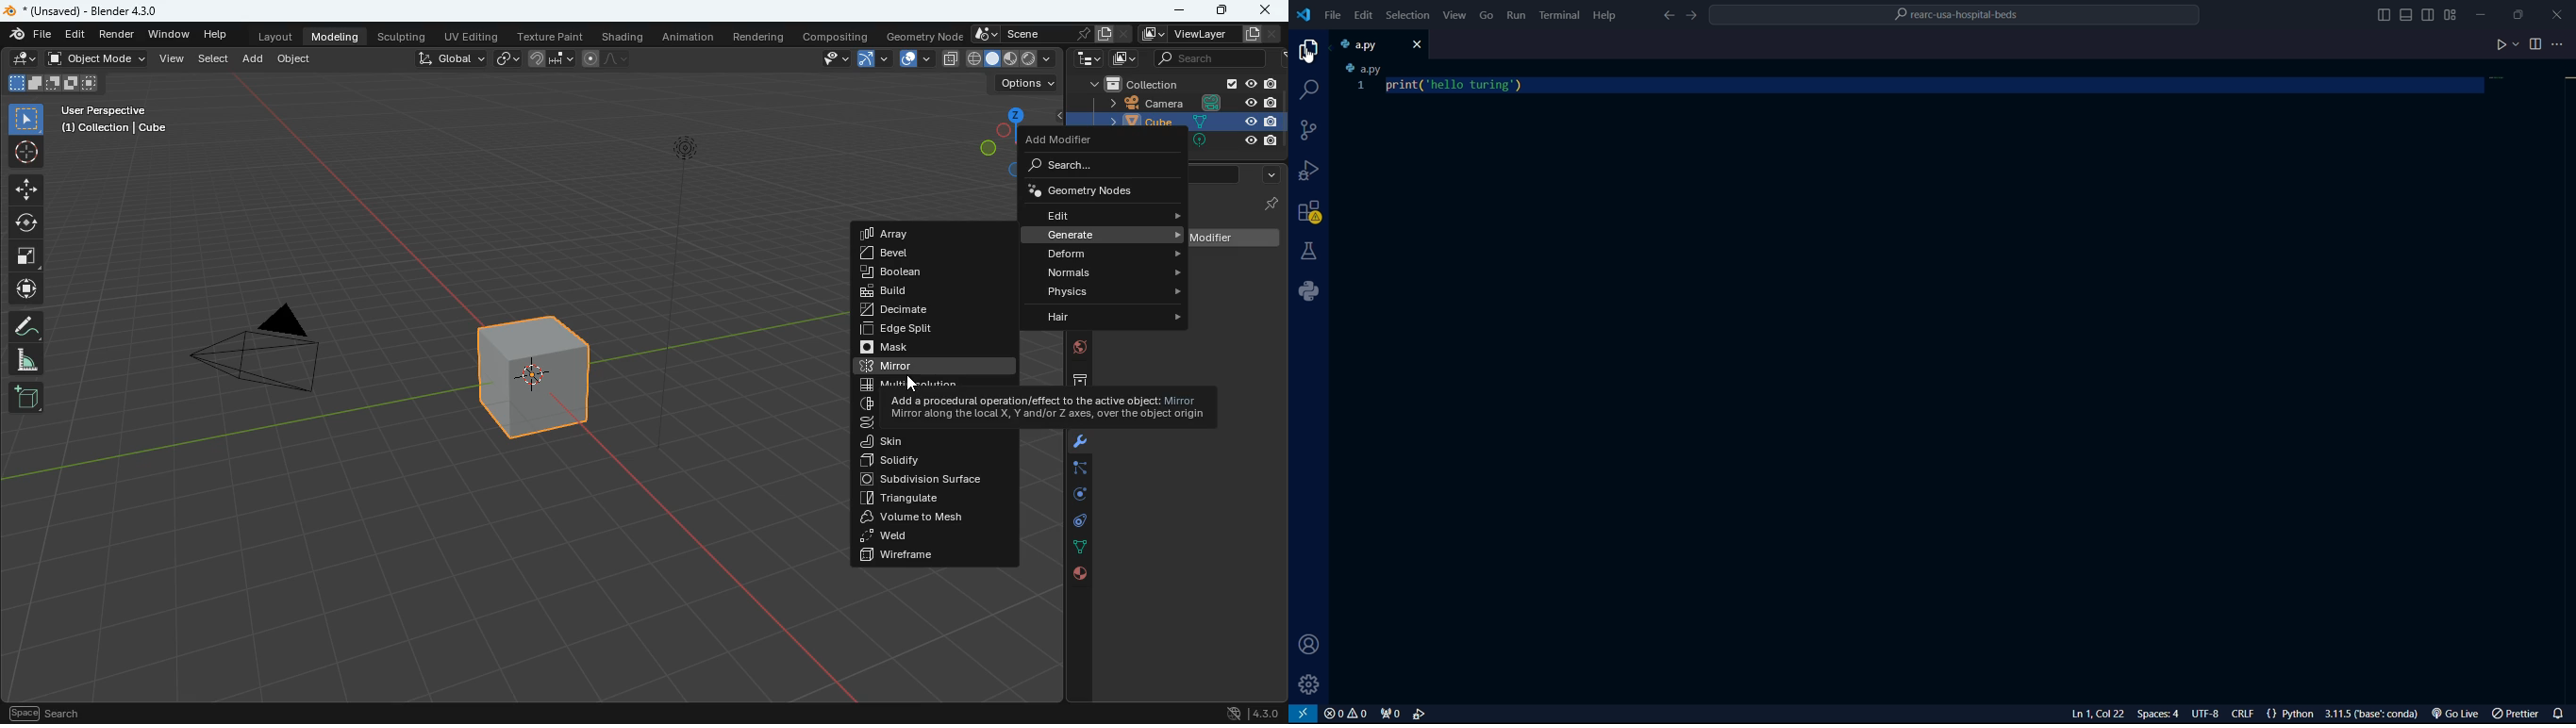 This screenshot has width=2576, height=728. What do you see at coordinates (1388, 715) in the screenshot?
I see `port forwarded` at bounding box center [1388, 715].